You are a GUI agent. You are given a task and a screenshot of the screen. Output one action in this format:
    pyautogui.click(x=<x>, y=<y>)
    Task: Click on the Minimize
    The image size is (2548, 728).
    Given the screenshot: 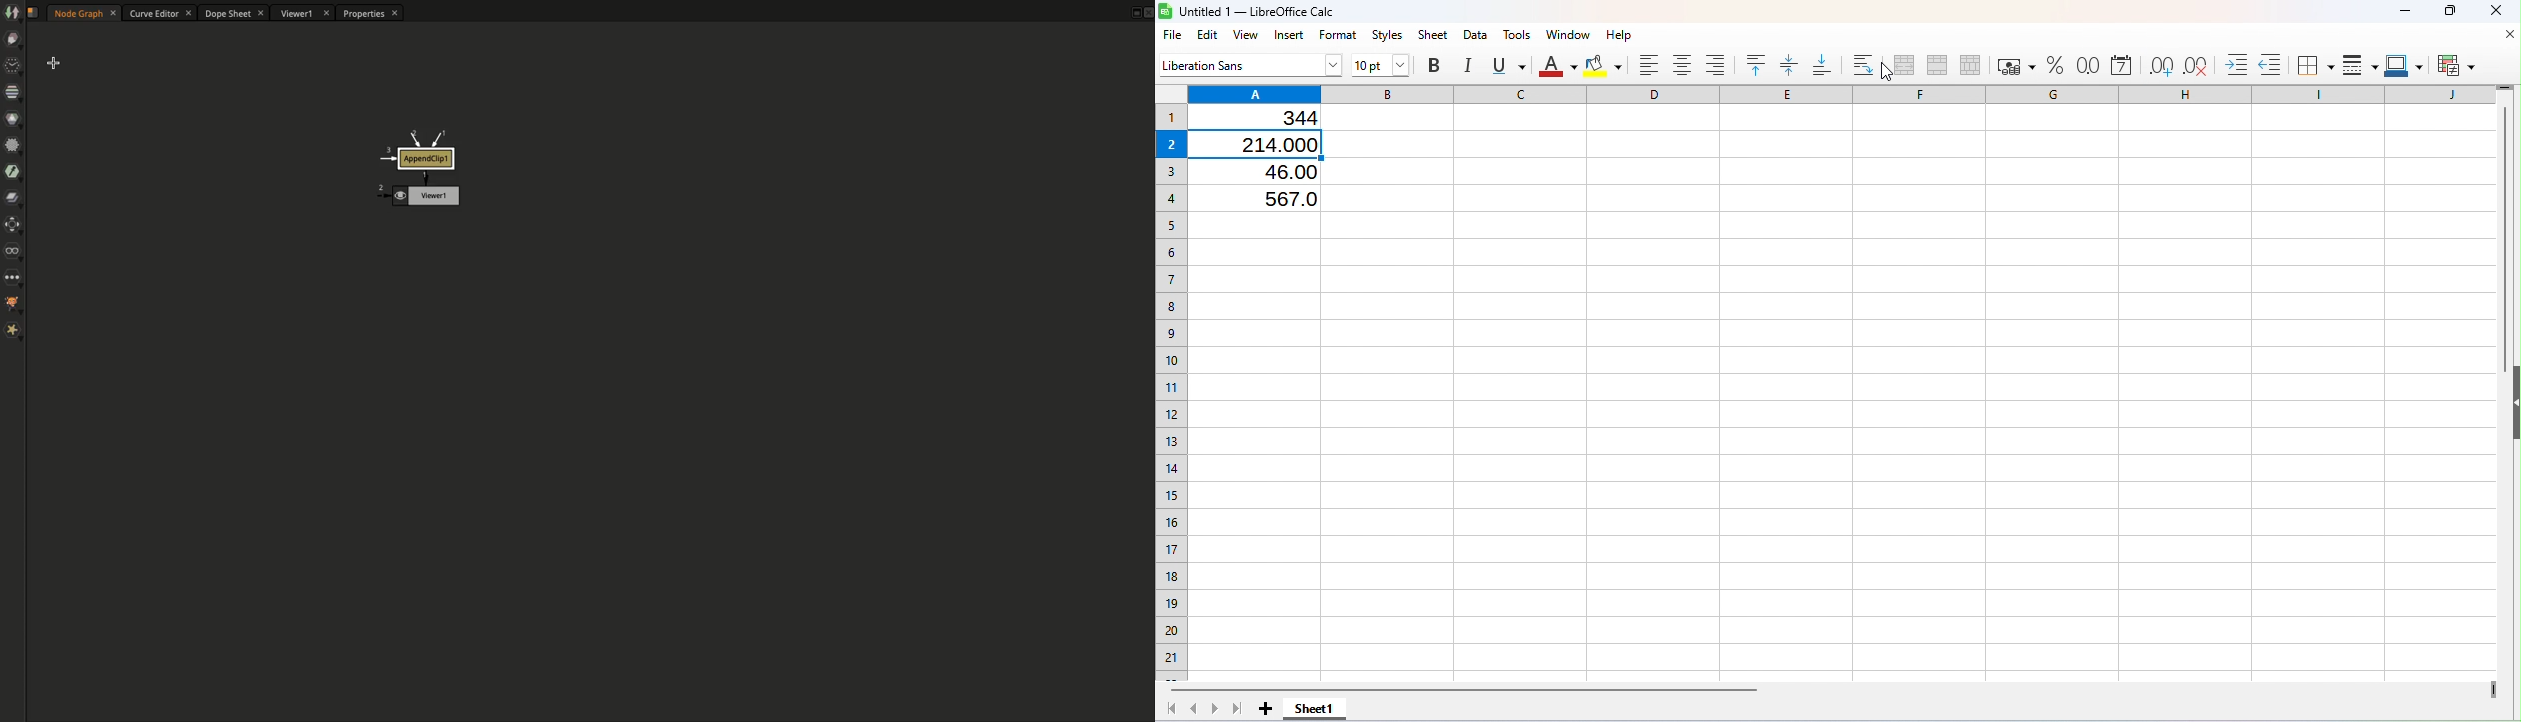 What is the action you would take?
    pyautogui.click(x=2405, y=12)
    